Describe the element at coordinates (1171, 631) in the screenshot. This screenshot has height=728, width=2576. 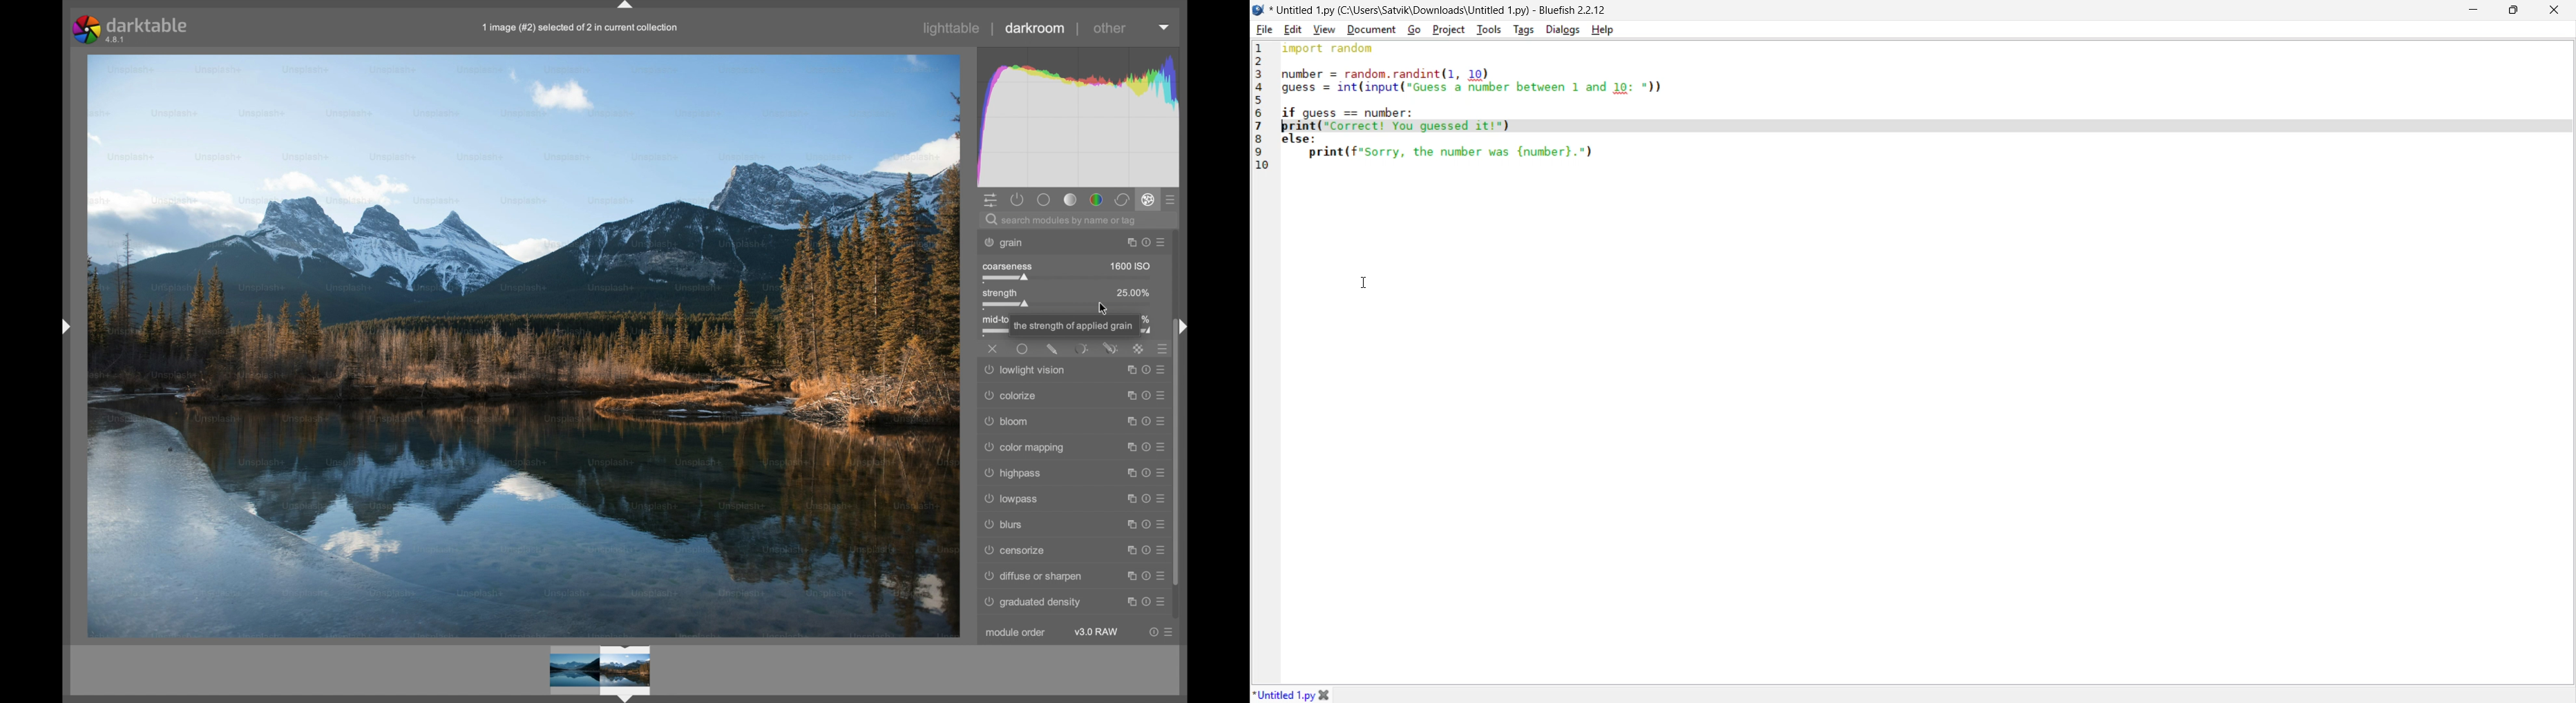
I see `presets` at that location.